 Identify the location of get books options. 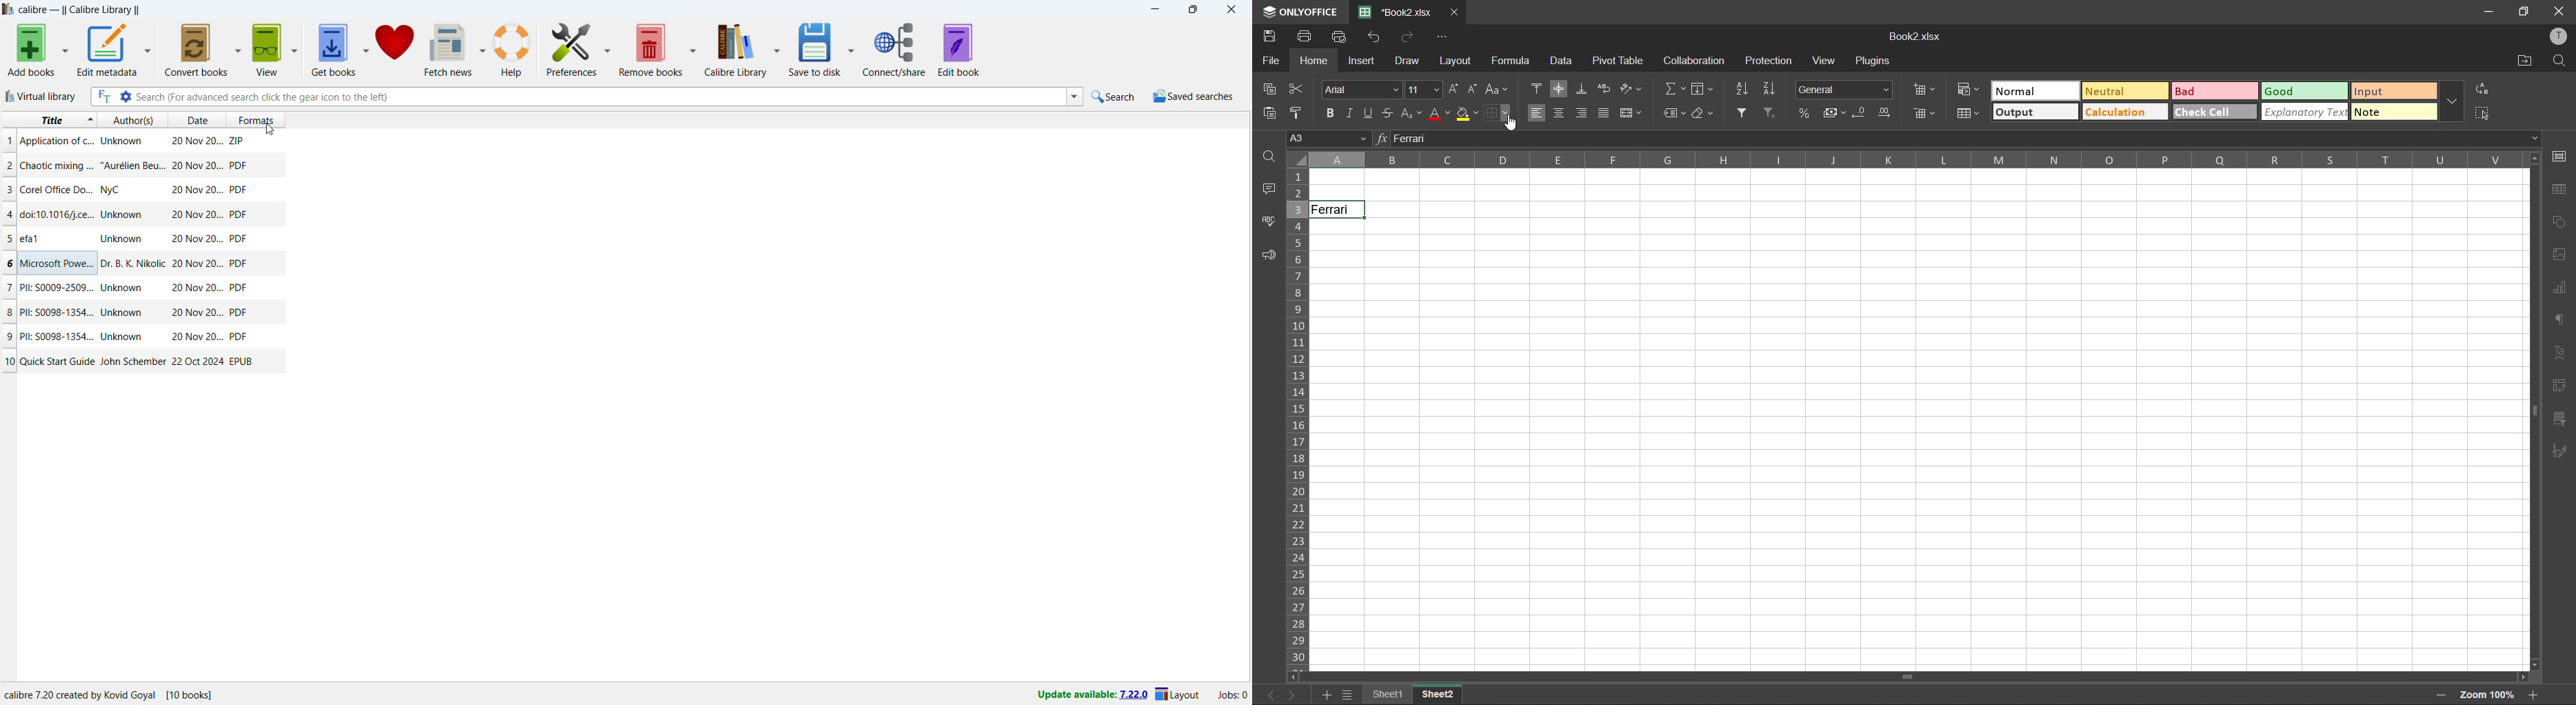
(367, 49).